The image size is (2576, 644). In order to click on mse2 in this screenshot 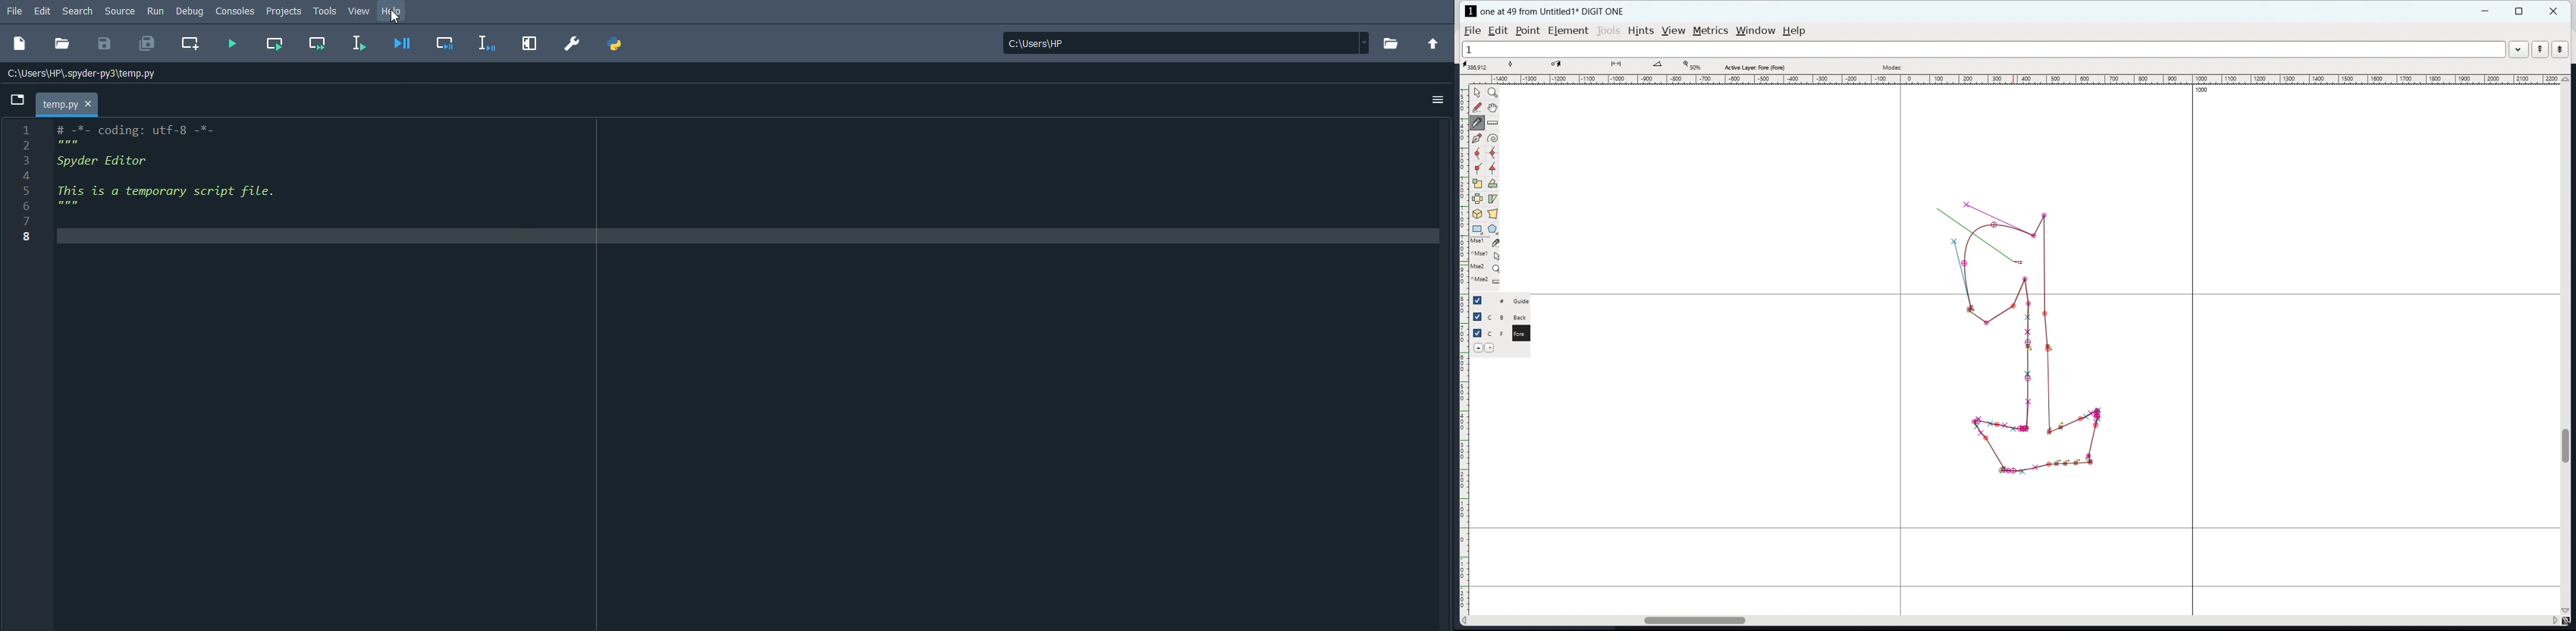, I will do `click(1488, 266)`.